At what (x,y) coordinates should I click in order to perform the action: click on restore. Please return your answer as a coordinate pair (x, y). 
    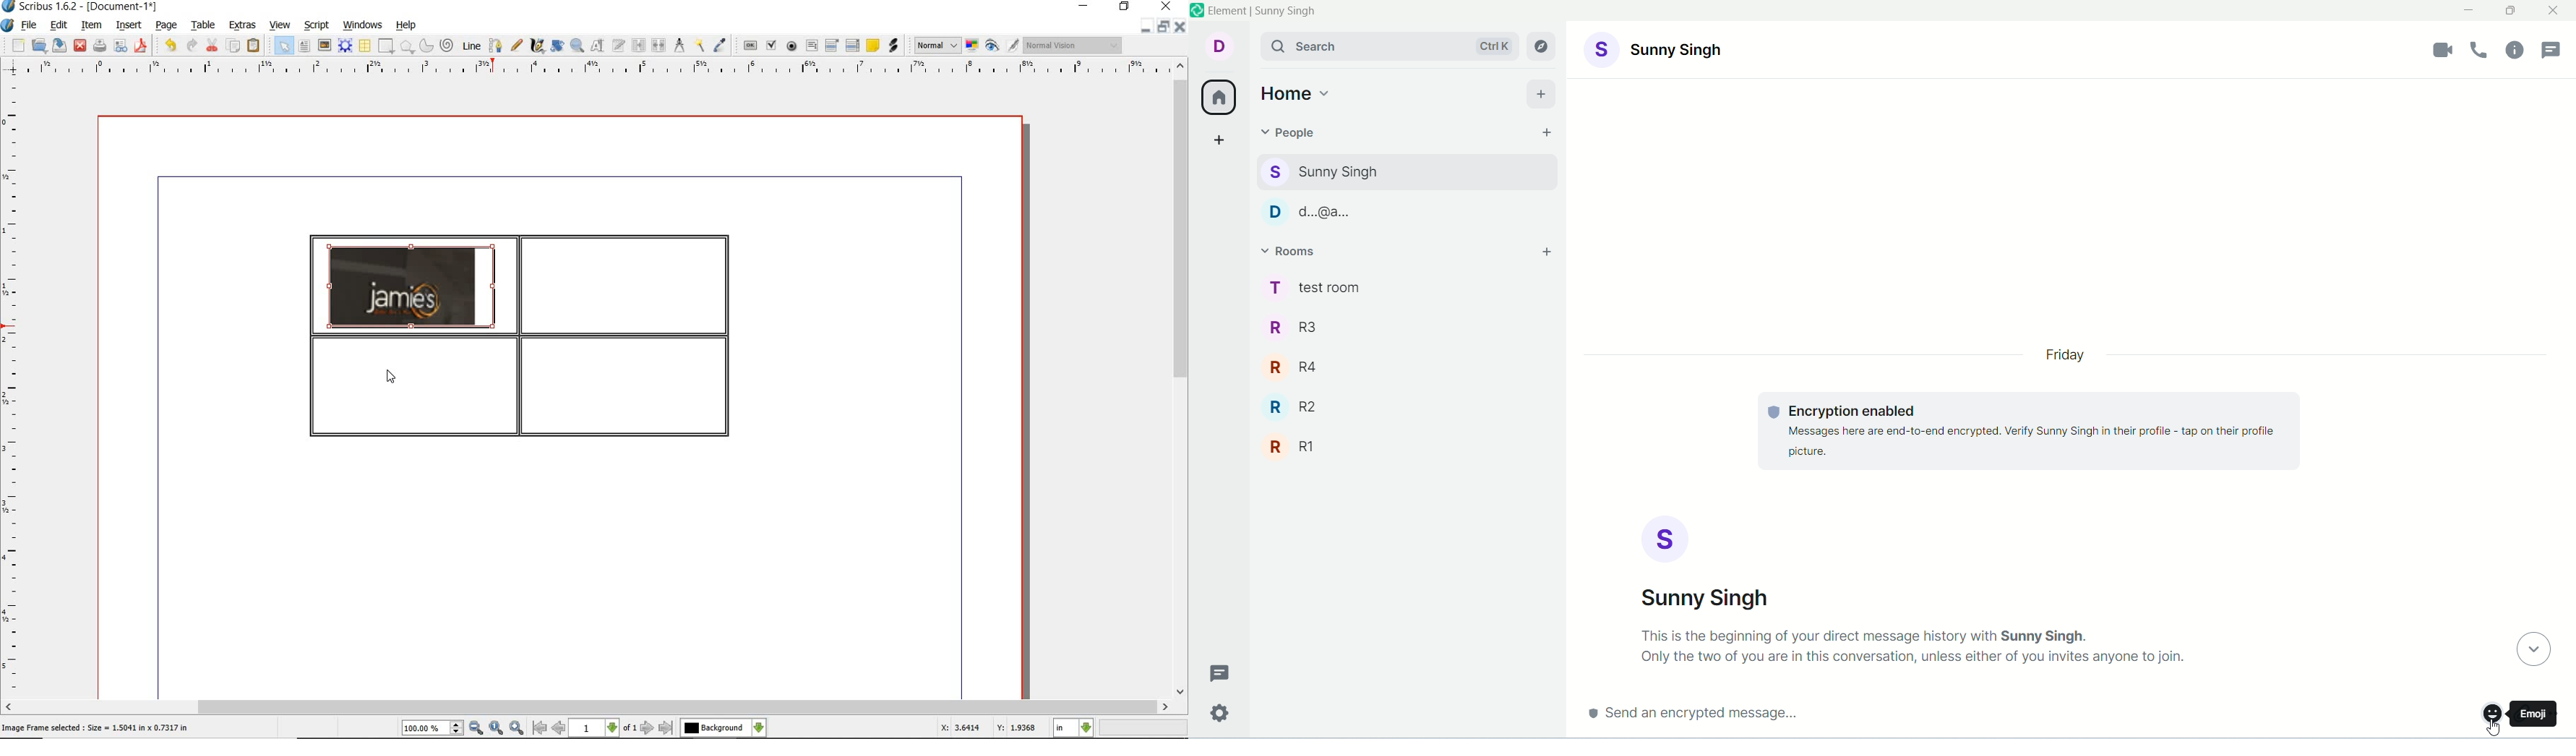
    Looking at the image, I should click on (1163, 28).